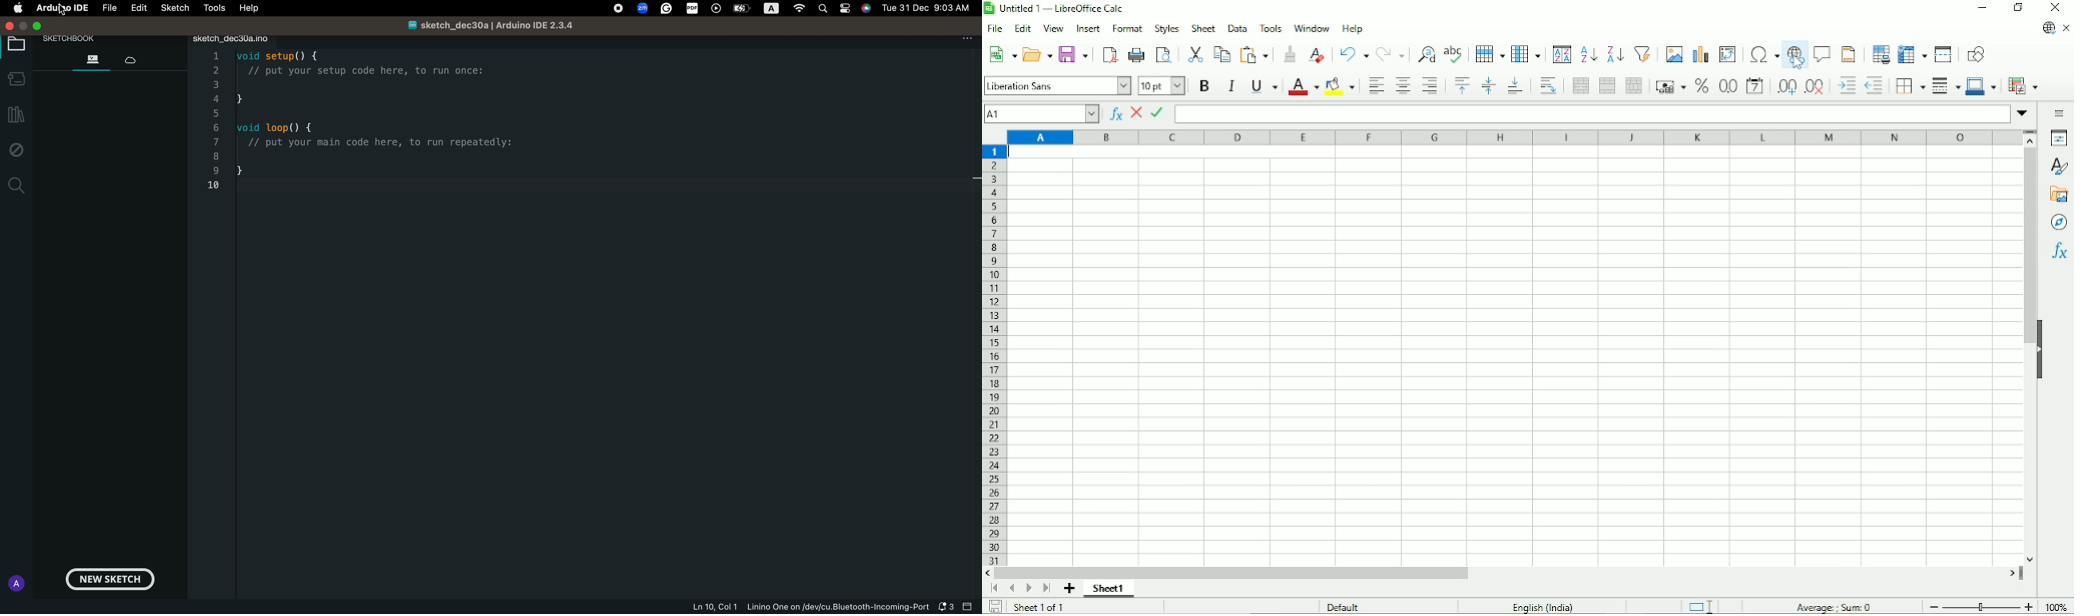 This screenshot has width=2100, height=616. I want to click on Align center, so click(1401, 85).